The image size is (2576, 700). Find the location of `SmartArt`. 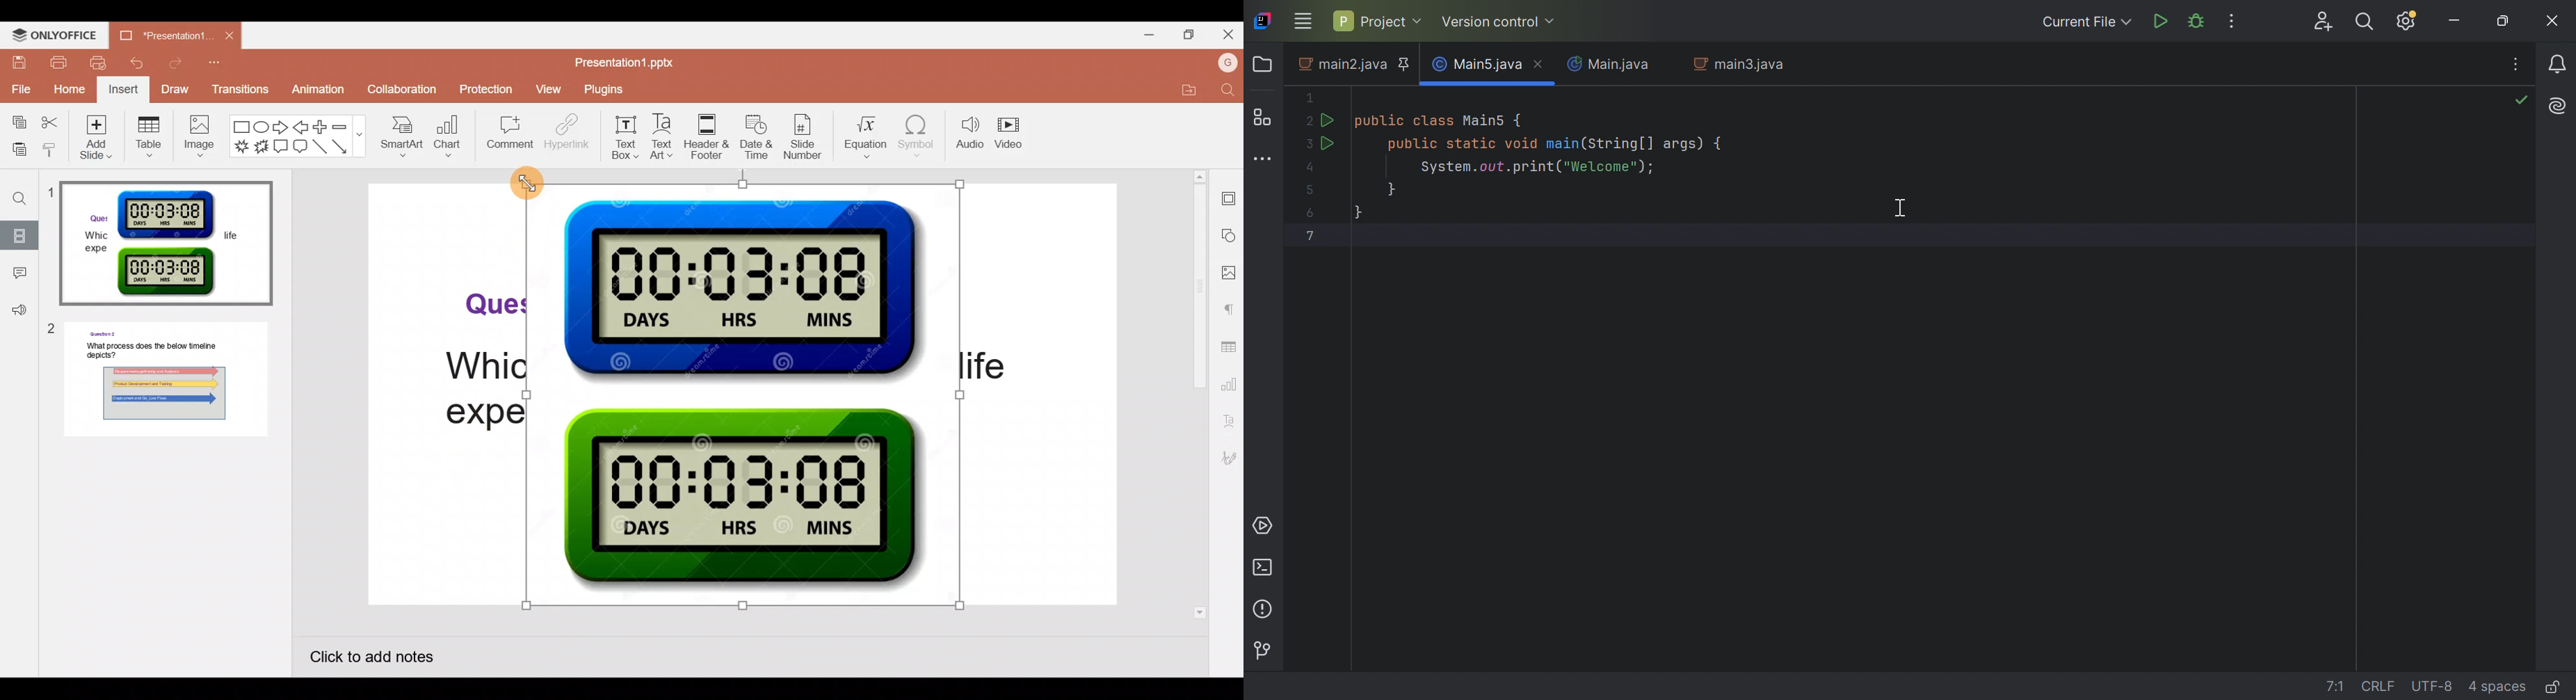

SmartArt is located at coordinates (405, 137).